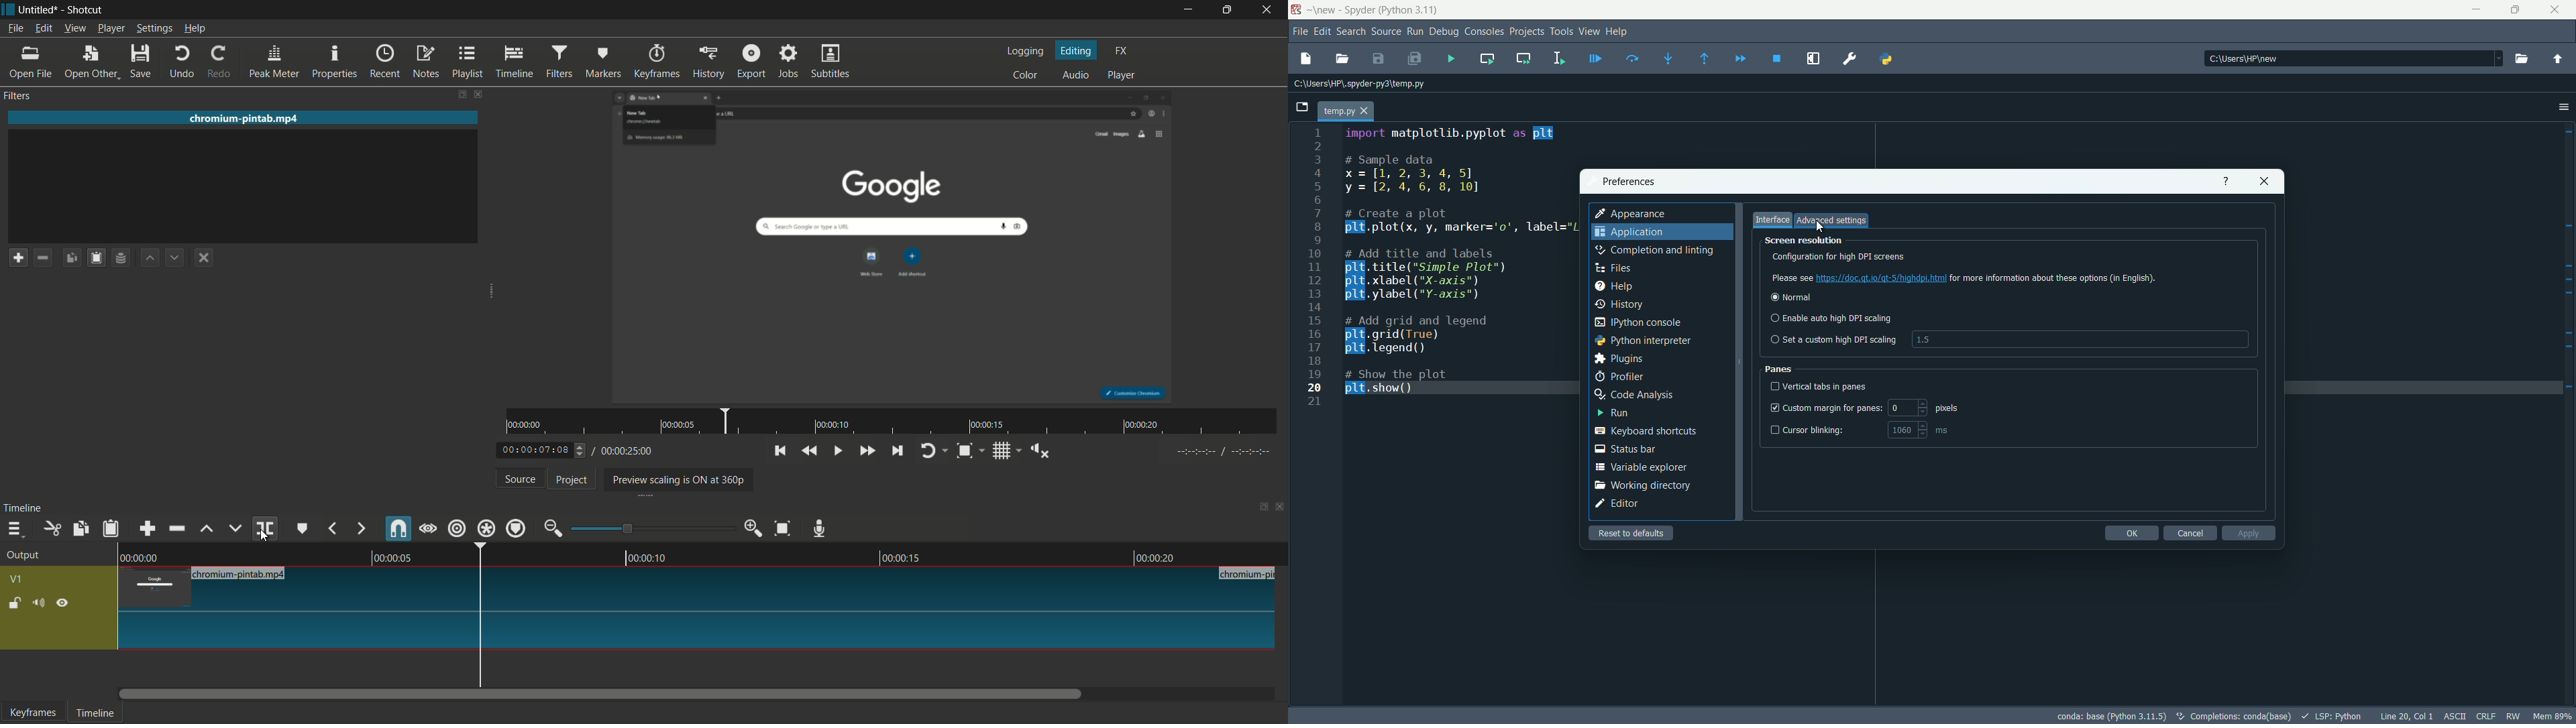  Describe the element at coordinates (625, 451) in the screenshot. I see `total time` at that location.